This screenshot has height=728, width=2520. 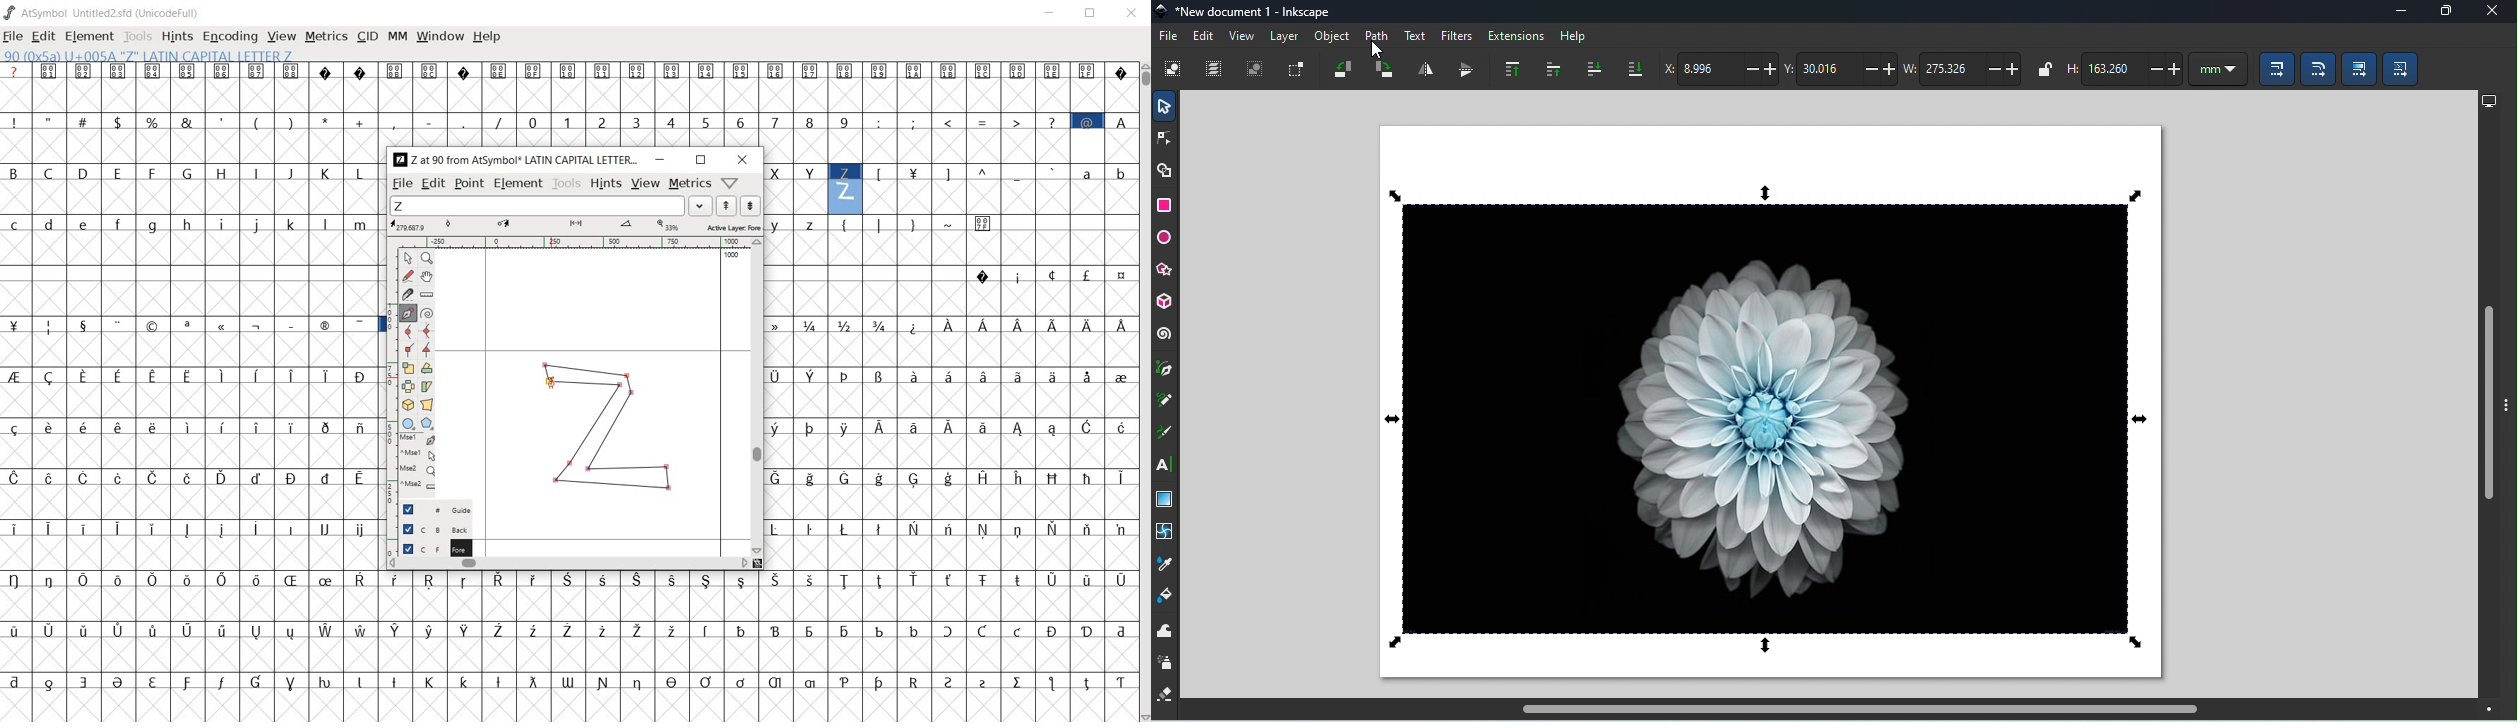 What do you see at coordinates (440, 37) in the screenshot?
I see `window` at bounding box center [440, 37].